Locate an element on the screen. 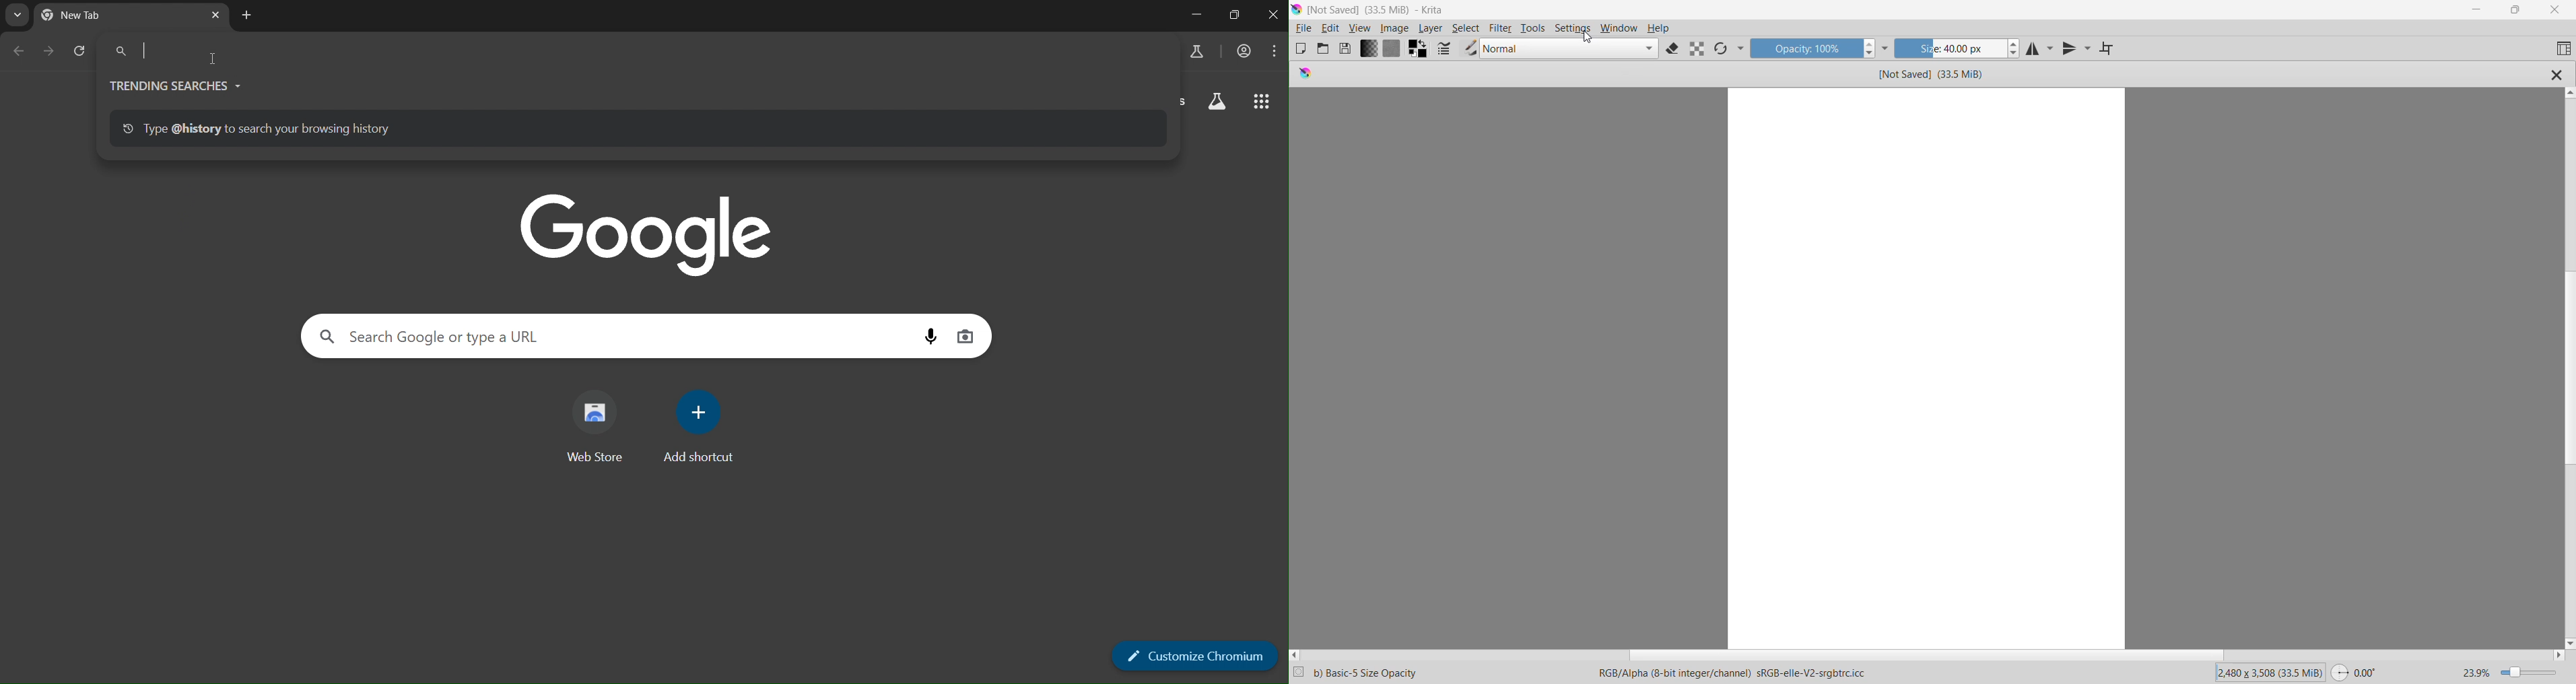 The height and width of the screenshot is (700, 2576). search tab is located at coordinates (17, 15).